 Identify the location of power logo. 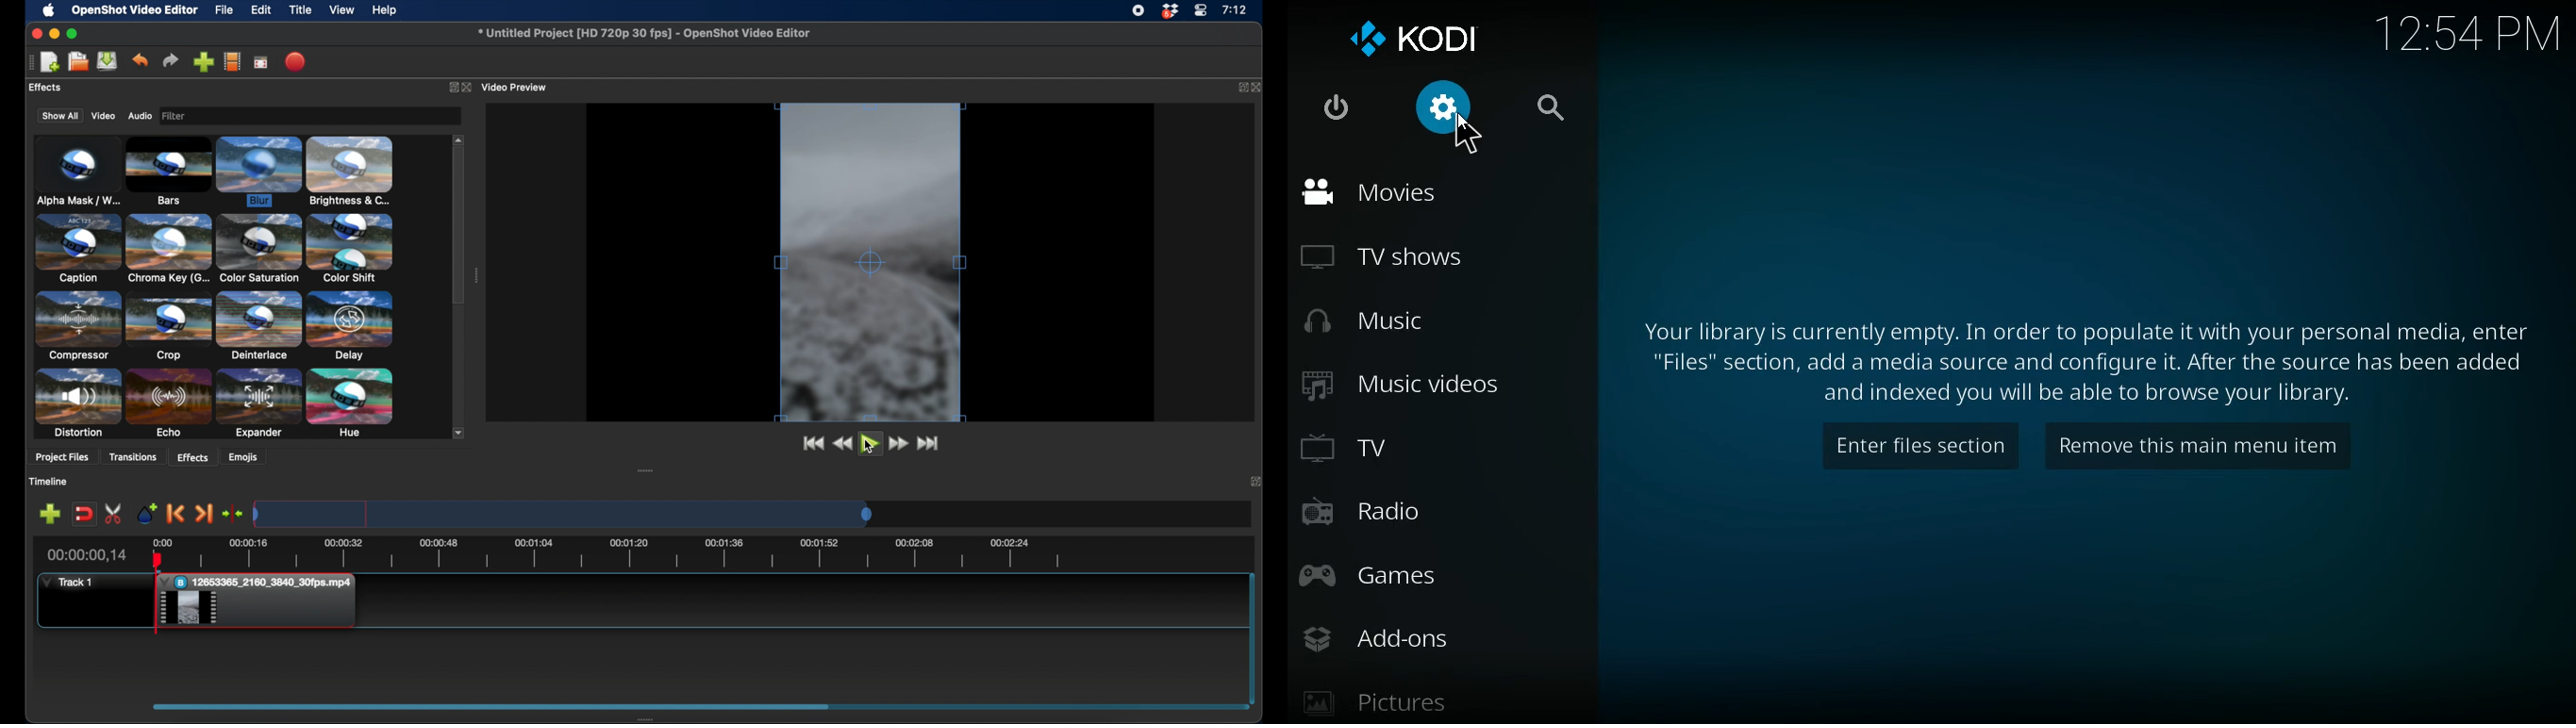
(1340, 109).